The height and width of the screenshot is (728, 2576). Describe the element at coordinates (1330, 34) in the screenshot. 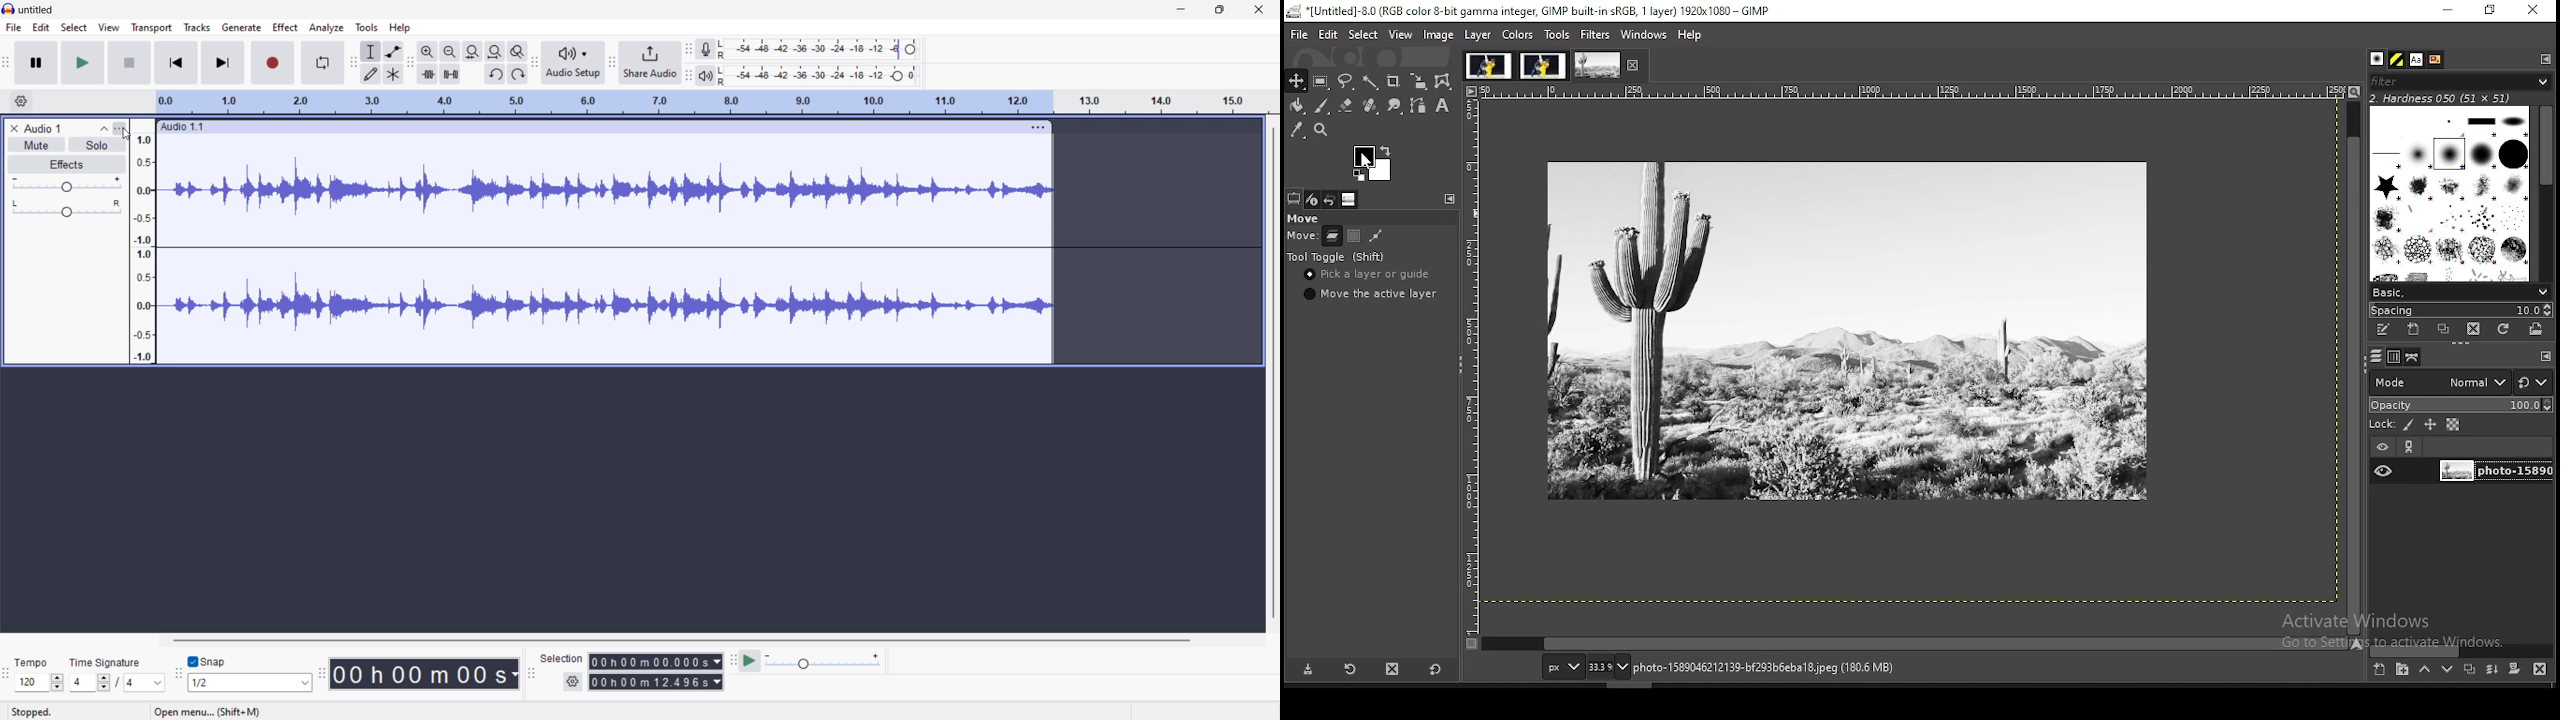

I see `edit` at that location.